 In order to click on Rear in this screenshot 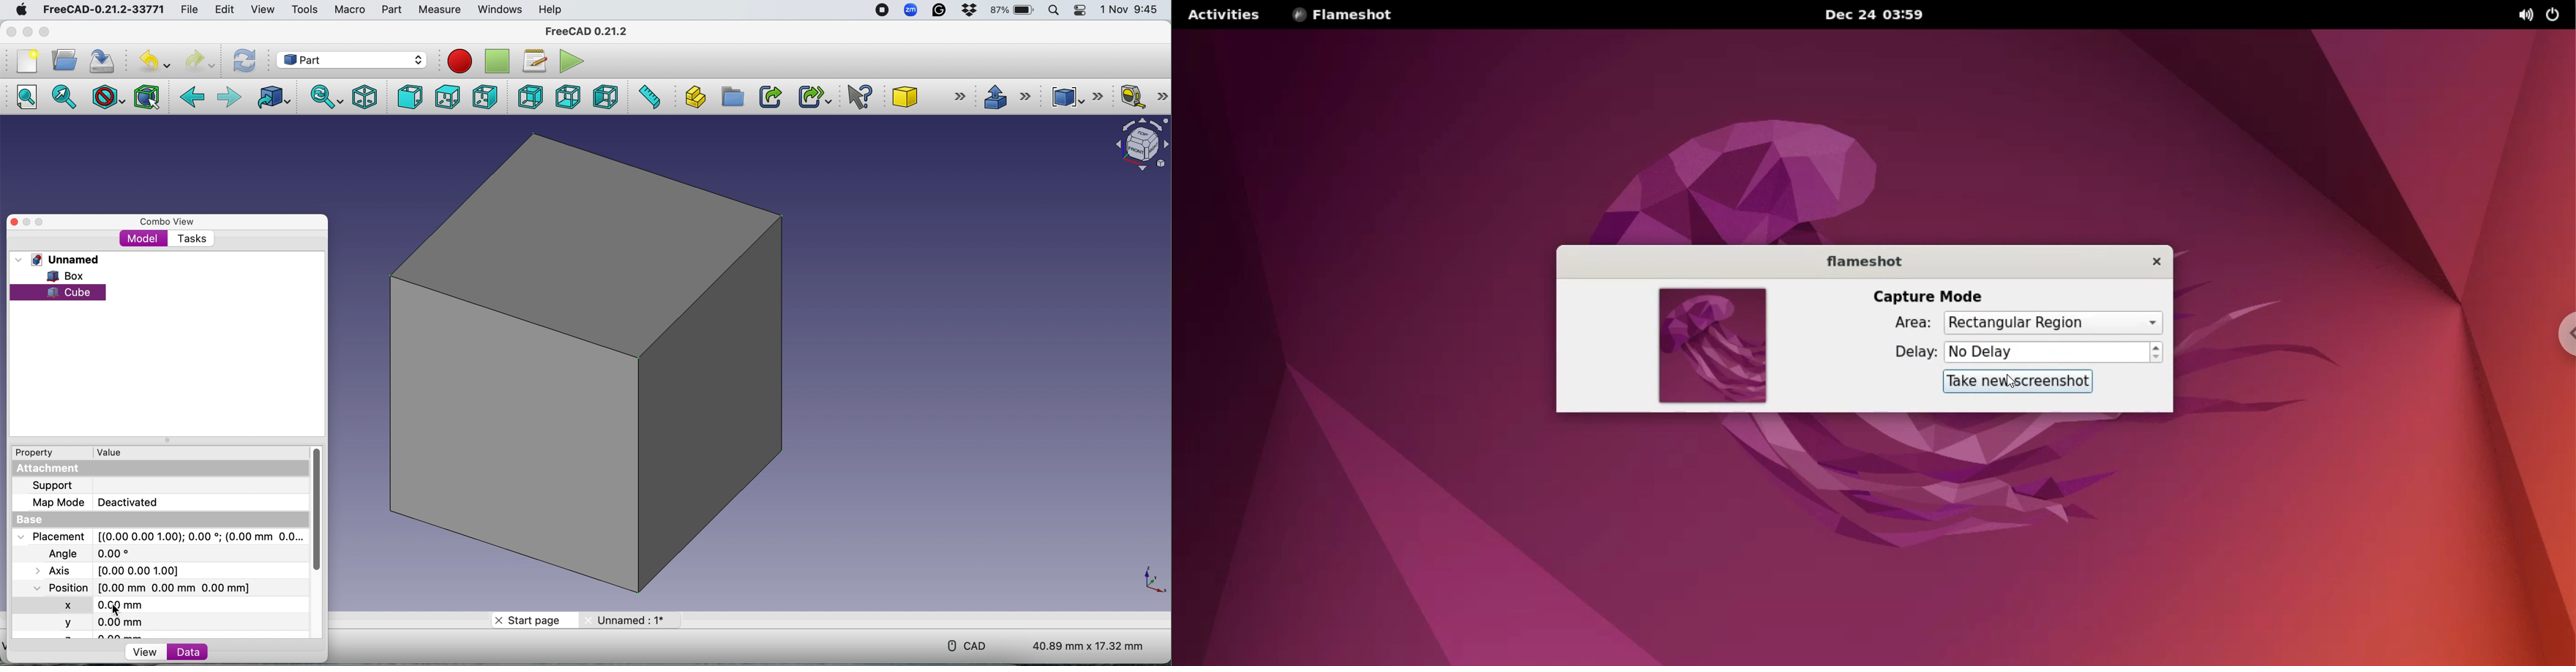, I will do `click(528, 96)`.